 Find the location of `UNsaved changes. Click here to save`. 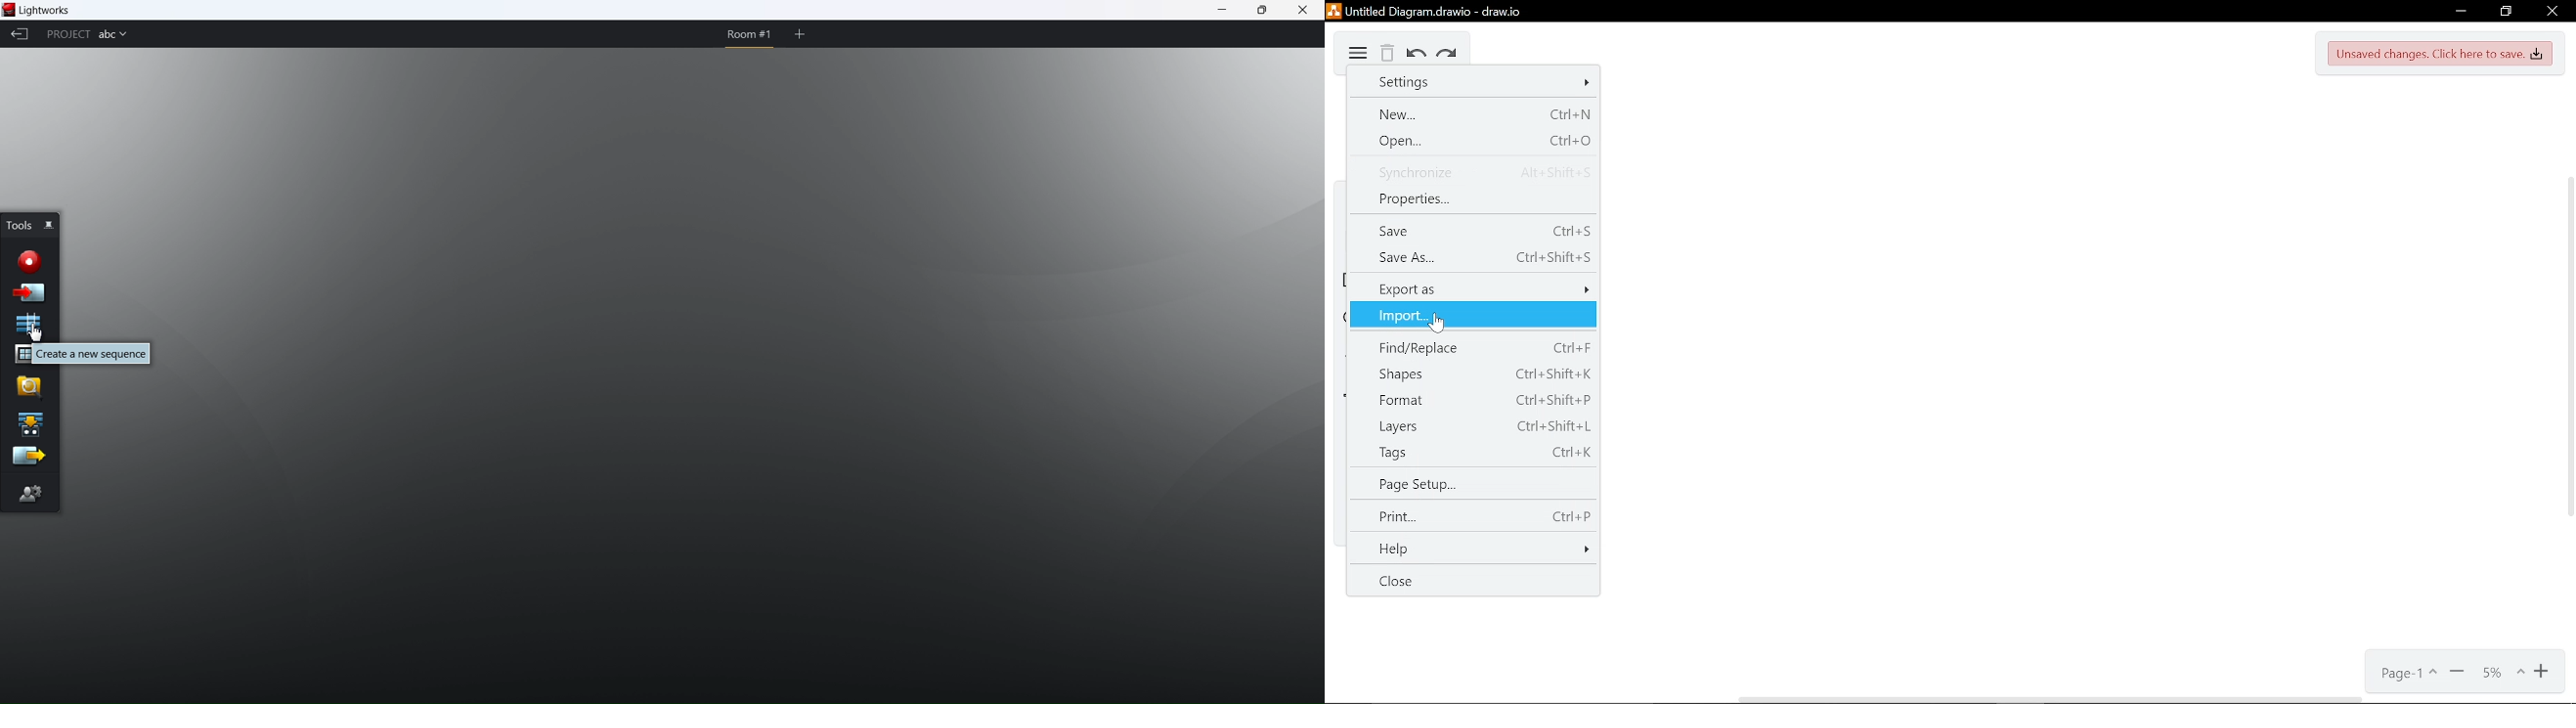

UNsaved changes. Click here to save is located at coordinates (2440, 55).